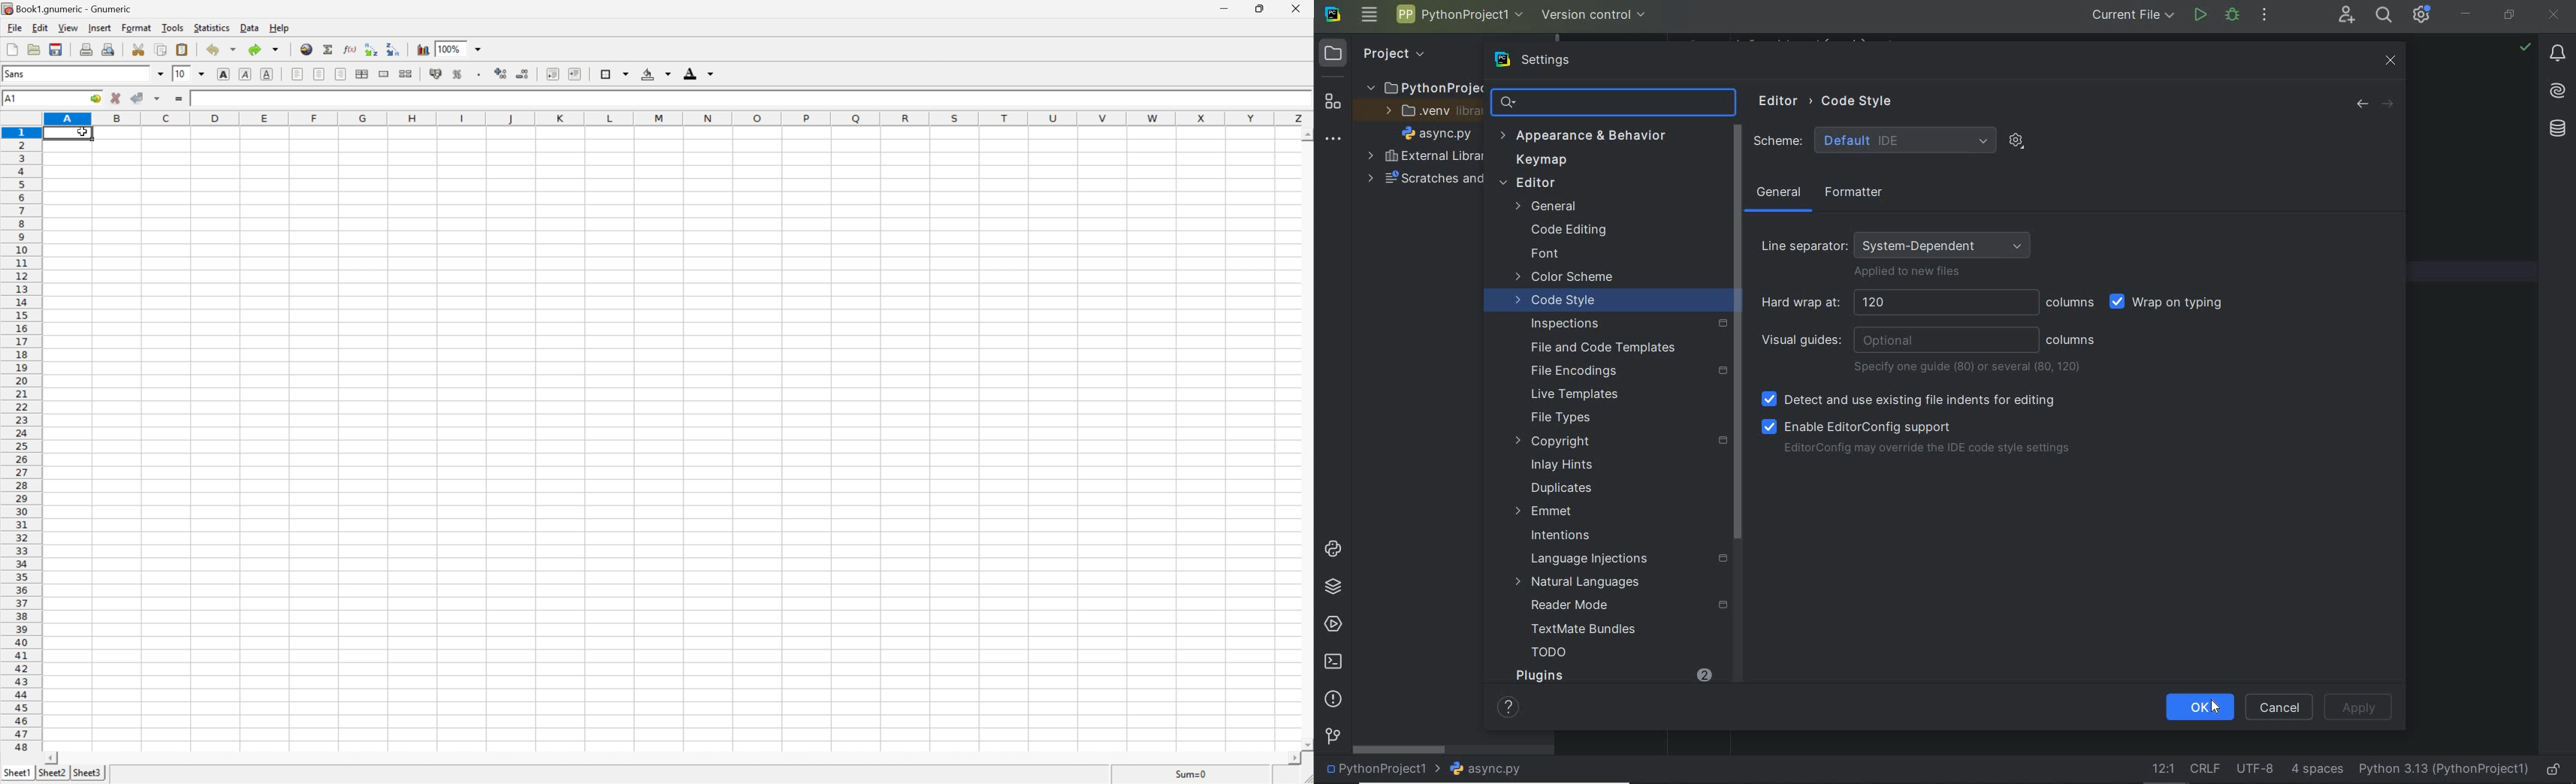 This screenshot has height=784, width=2576. I want to click on accept changes across selection, so click(157, 99).